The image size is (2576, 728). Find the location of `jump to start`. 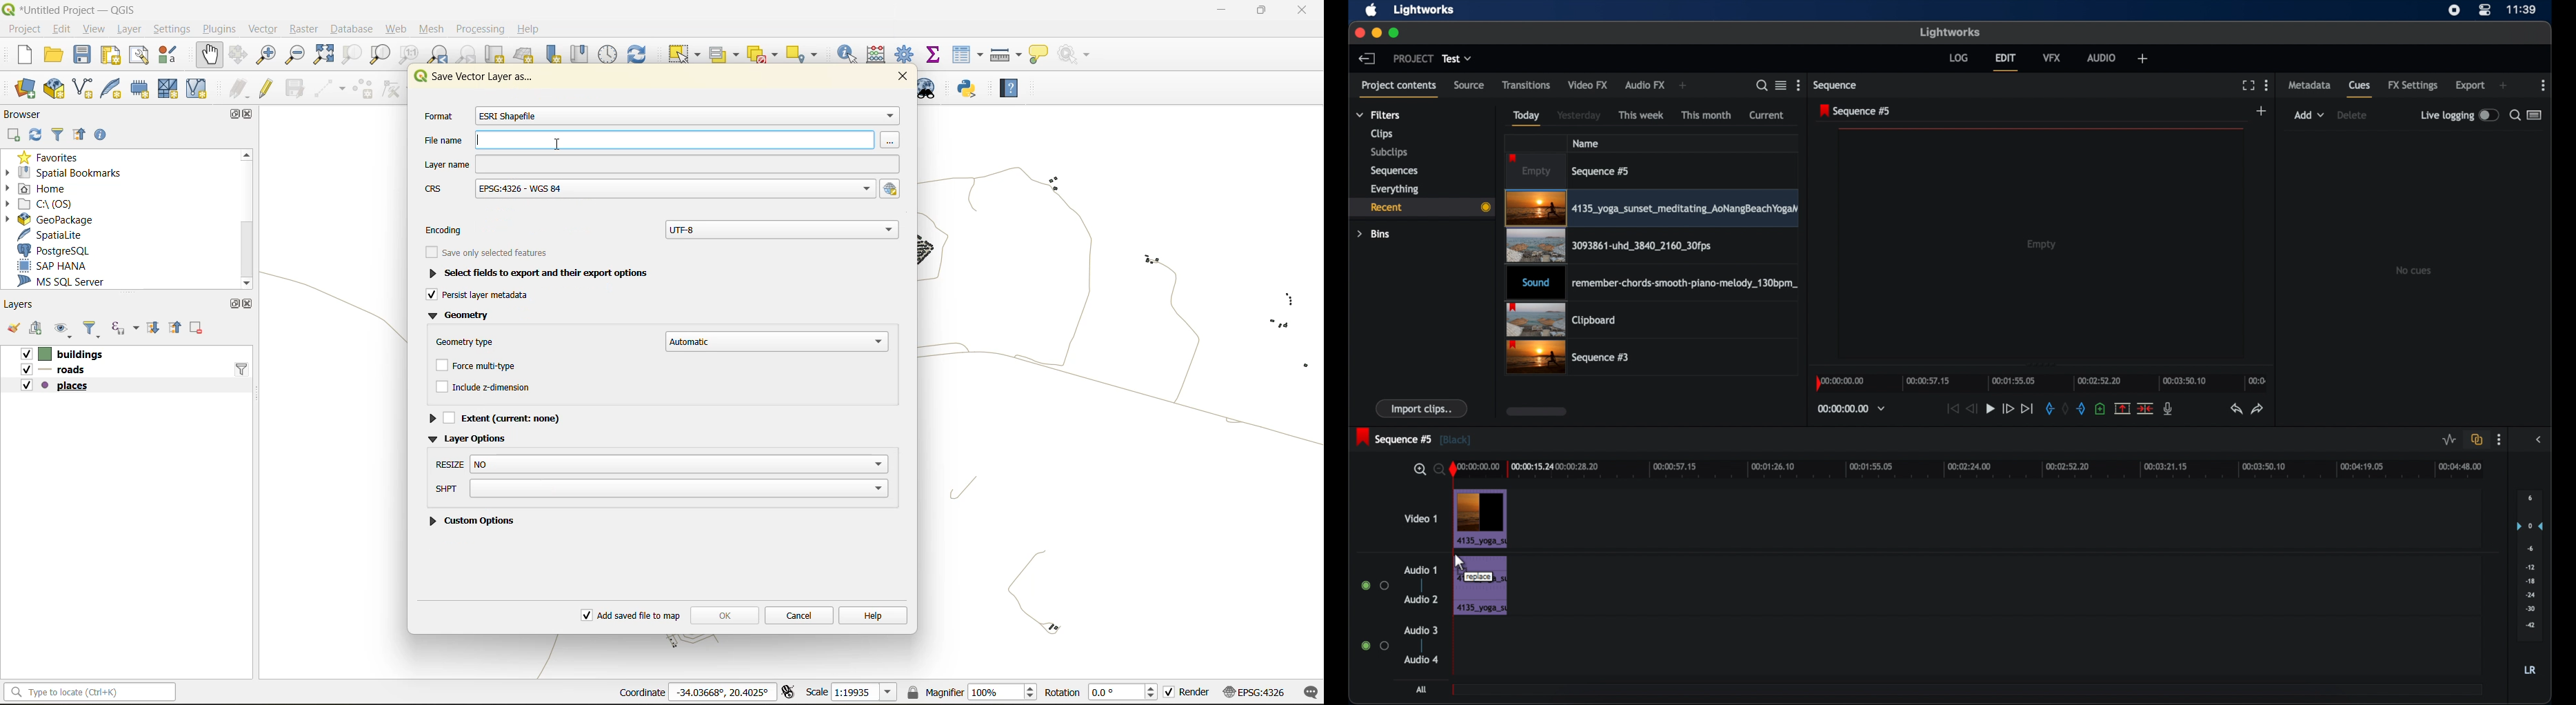

jump to start is located at coordinates (1951, 408).